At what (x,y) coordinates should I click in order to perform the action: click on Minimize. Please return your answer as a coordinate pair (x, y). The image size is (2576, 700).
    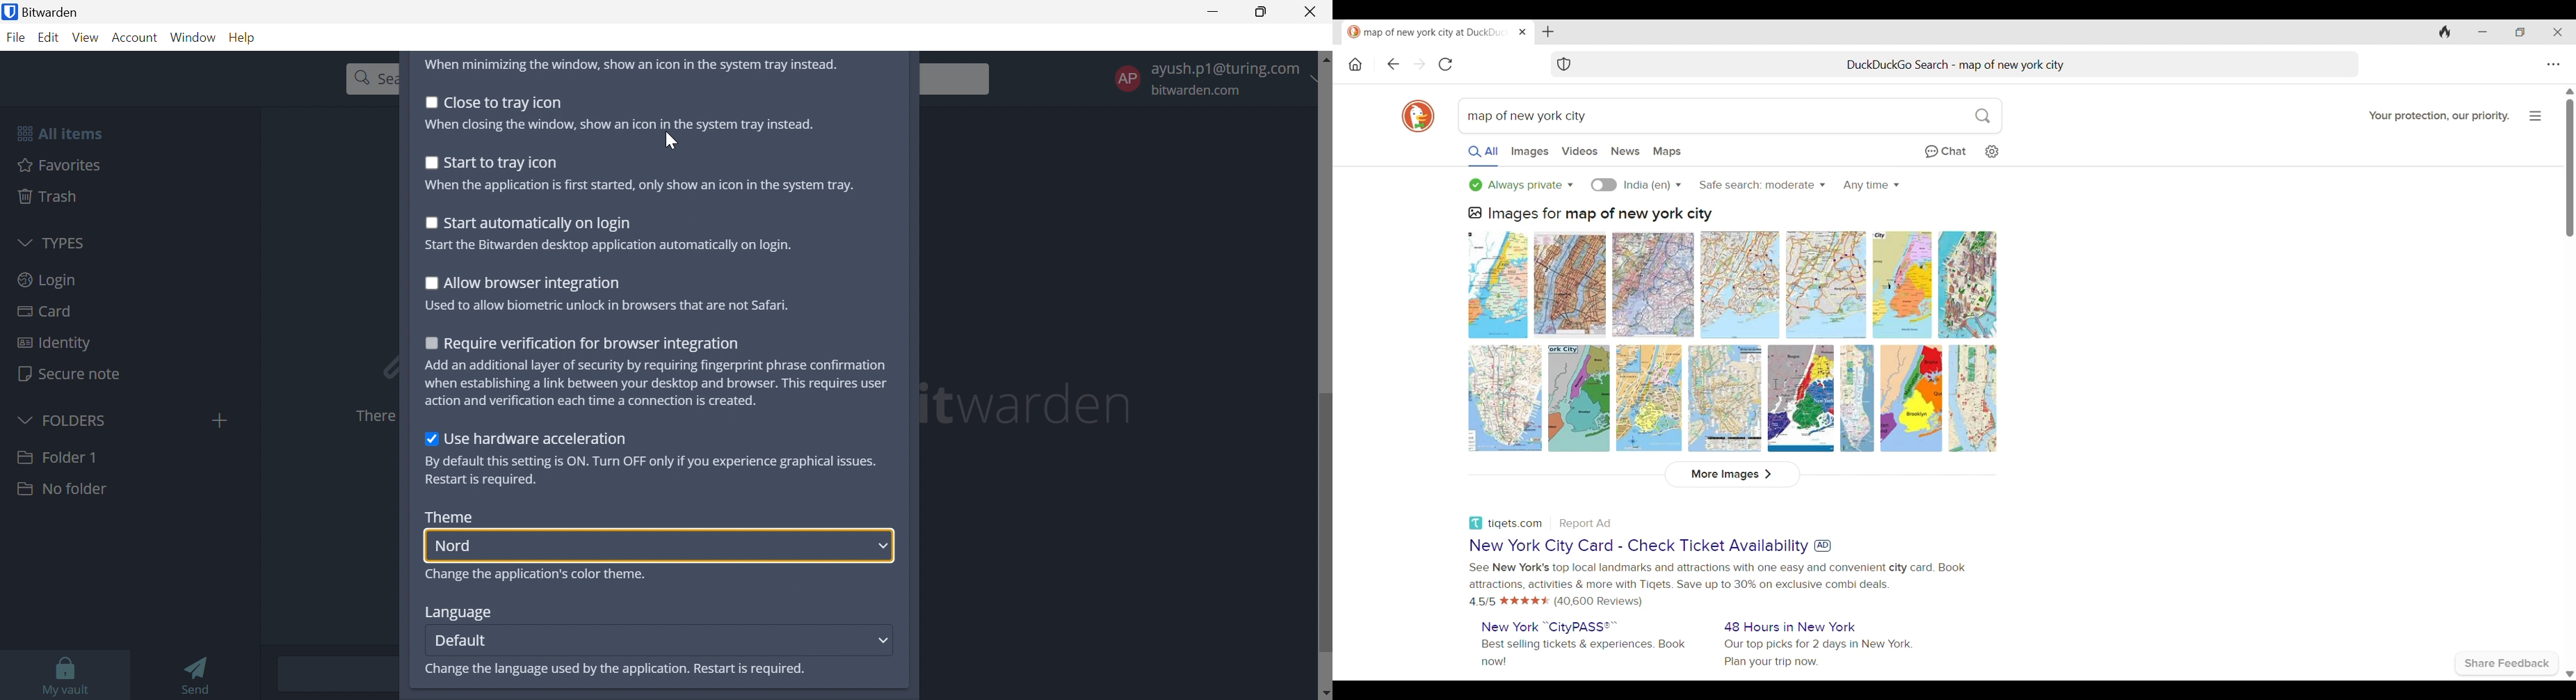
    Looking at the image, I should click on (1214, 10).